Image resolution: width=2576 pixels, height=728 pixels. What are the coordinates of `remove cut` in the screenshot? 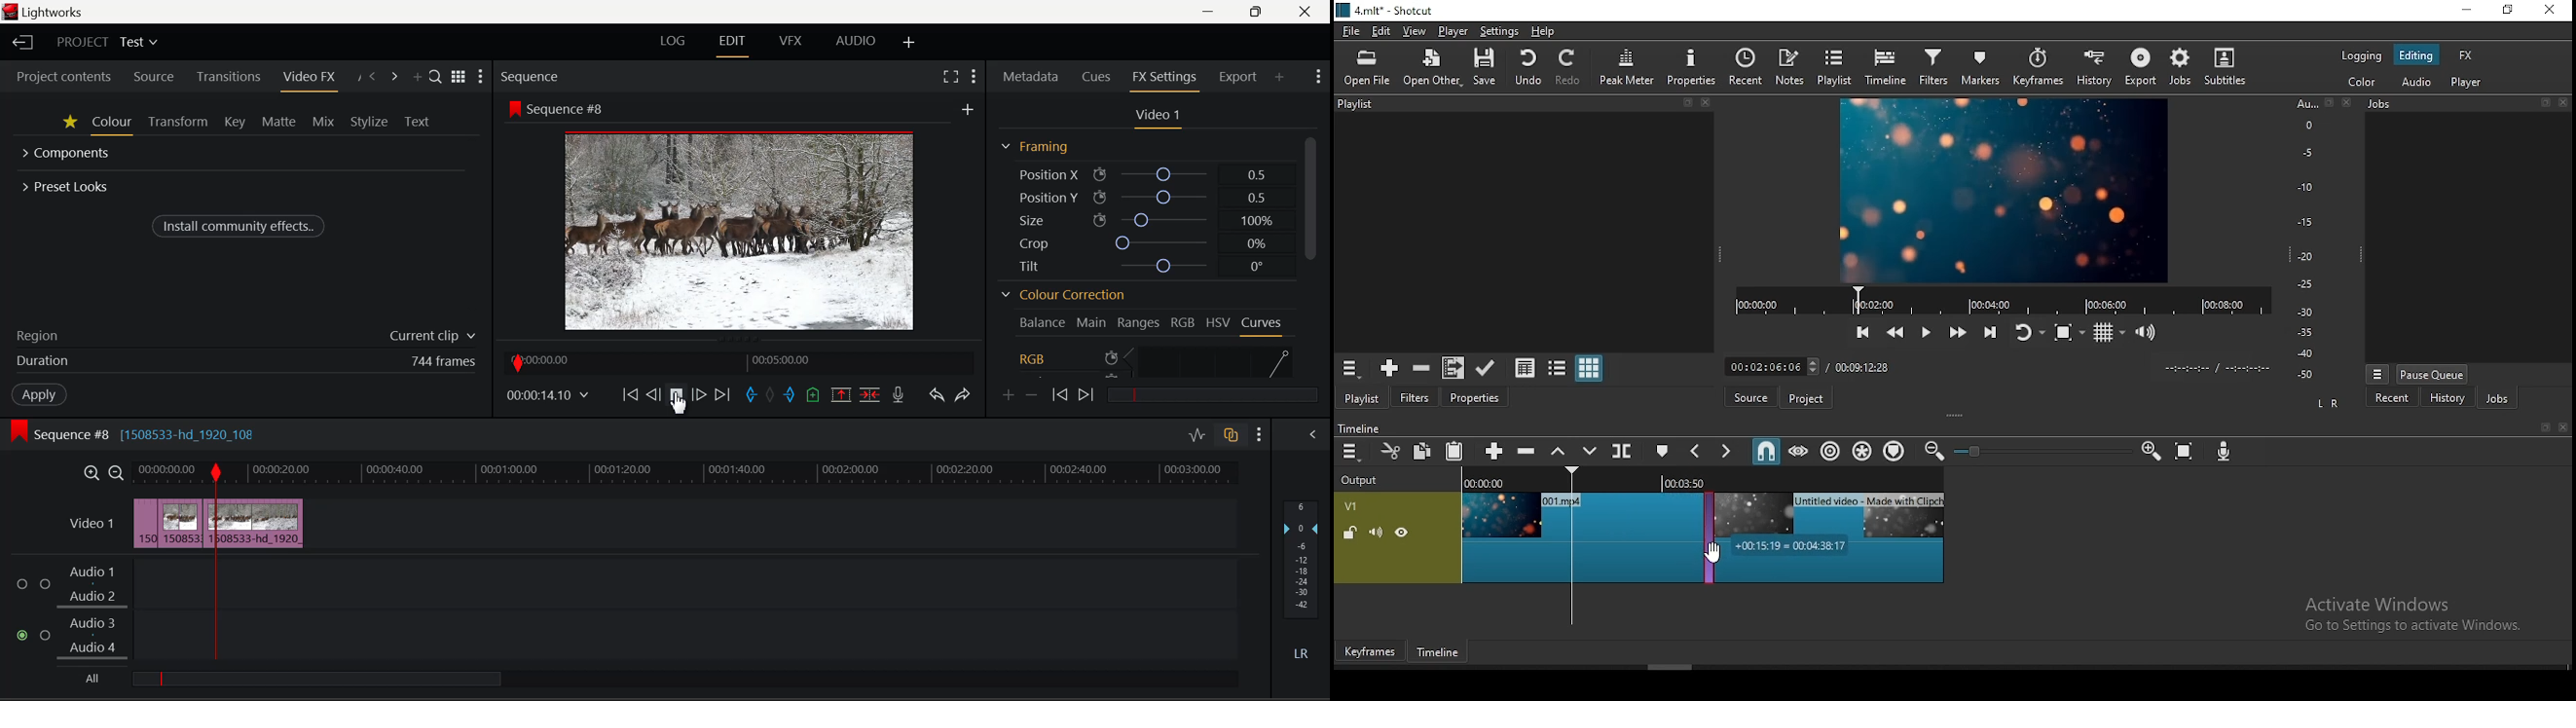 It's located at (1421, 368).